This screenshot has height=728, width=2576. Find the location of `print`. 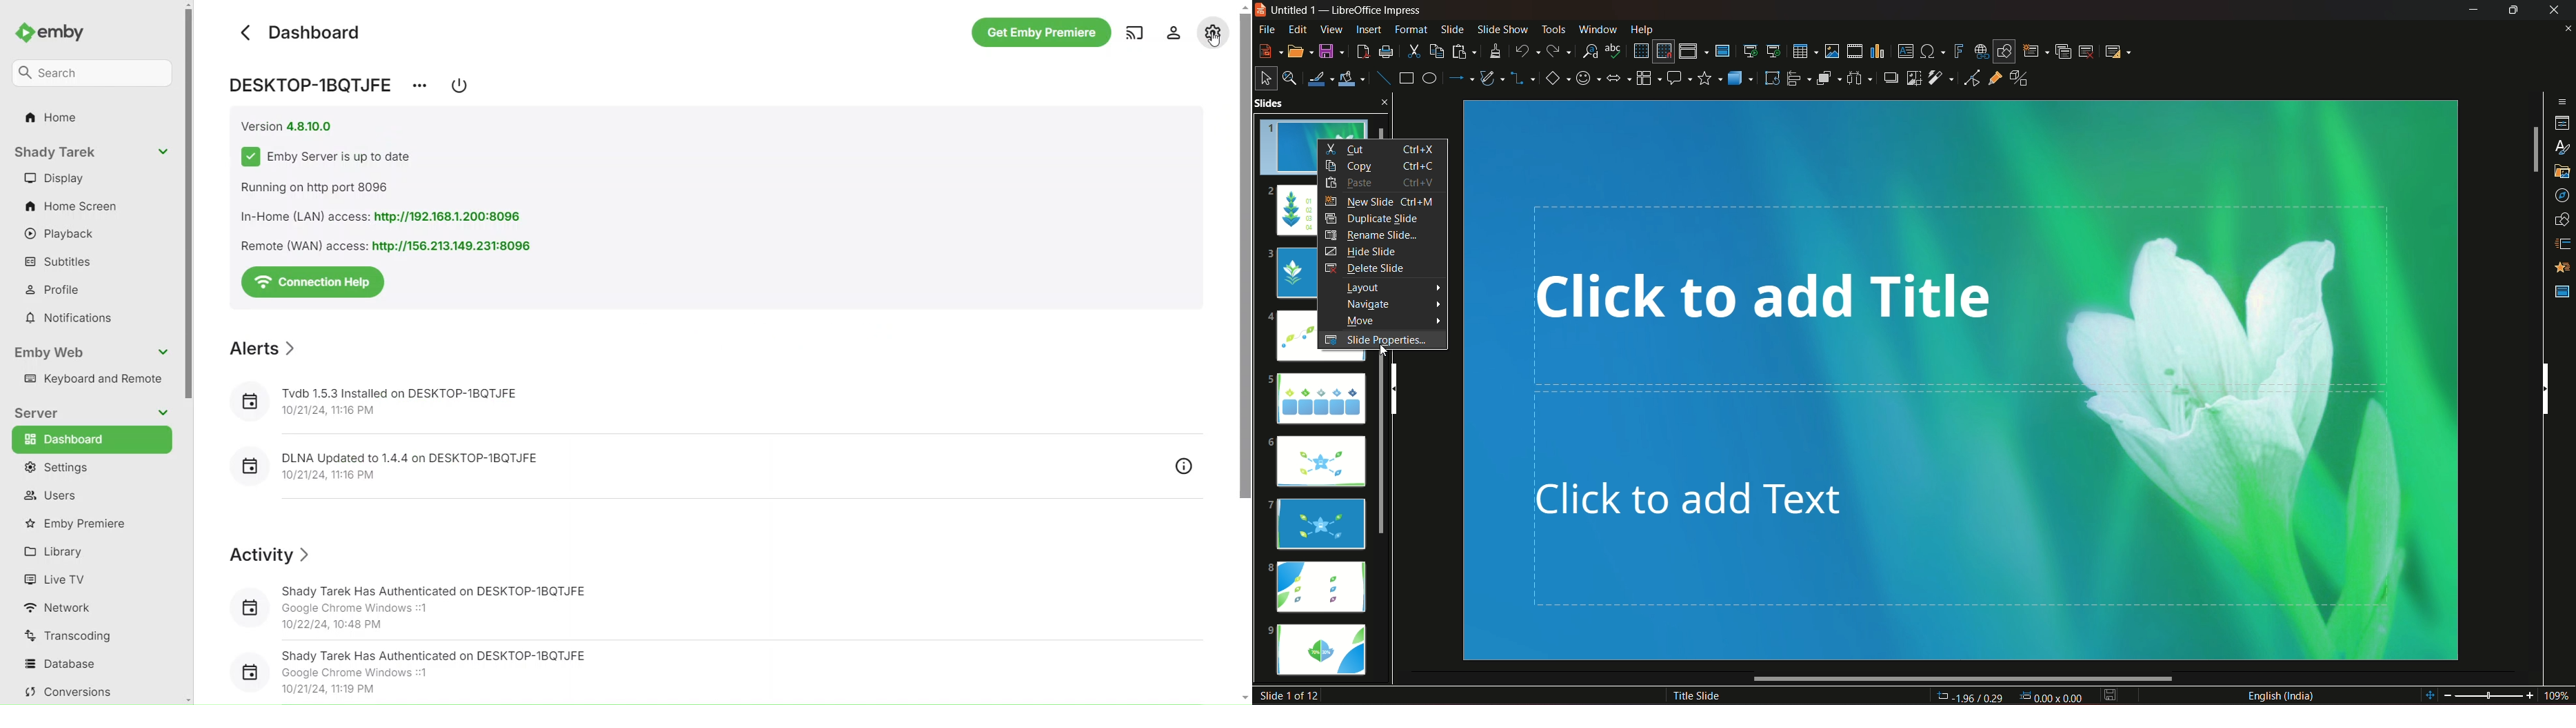

print is located at coordinates (1386, 50).